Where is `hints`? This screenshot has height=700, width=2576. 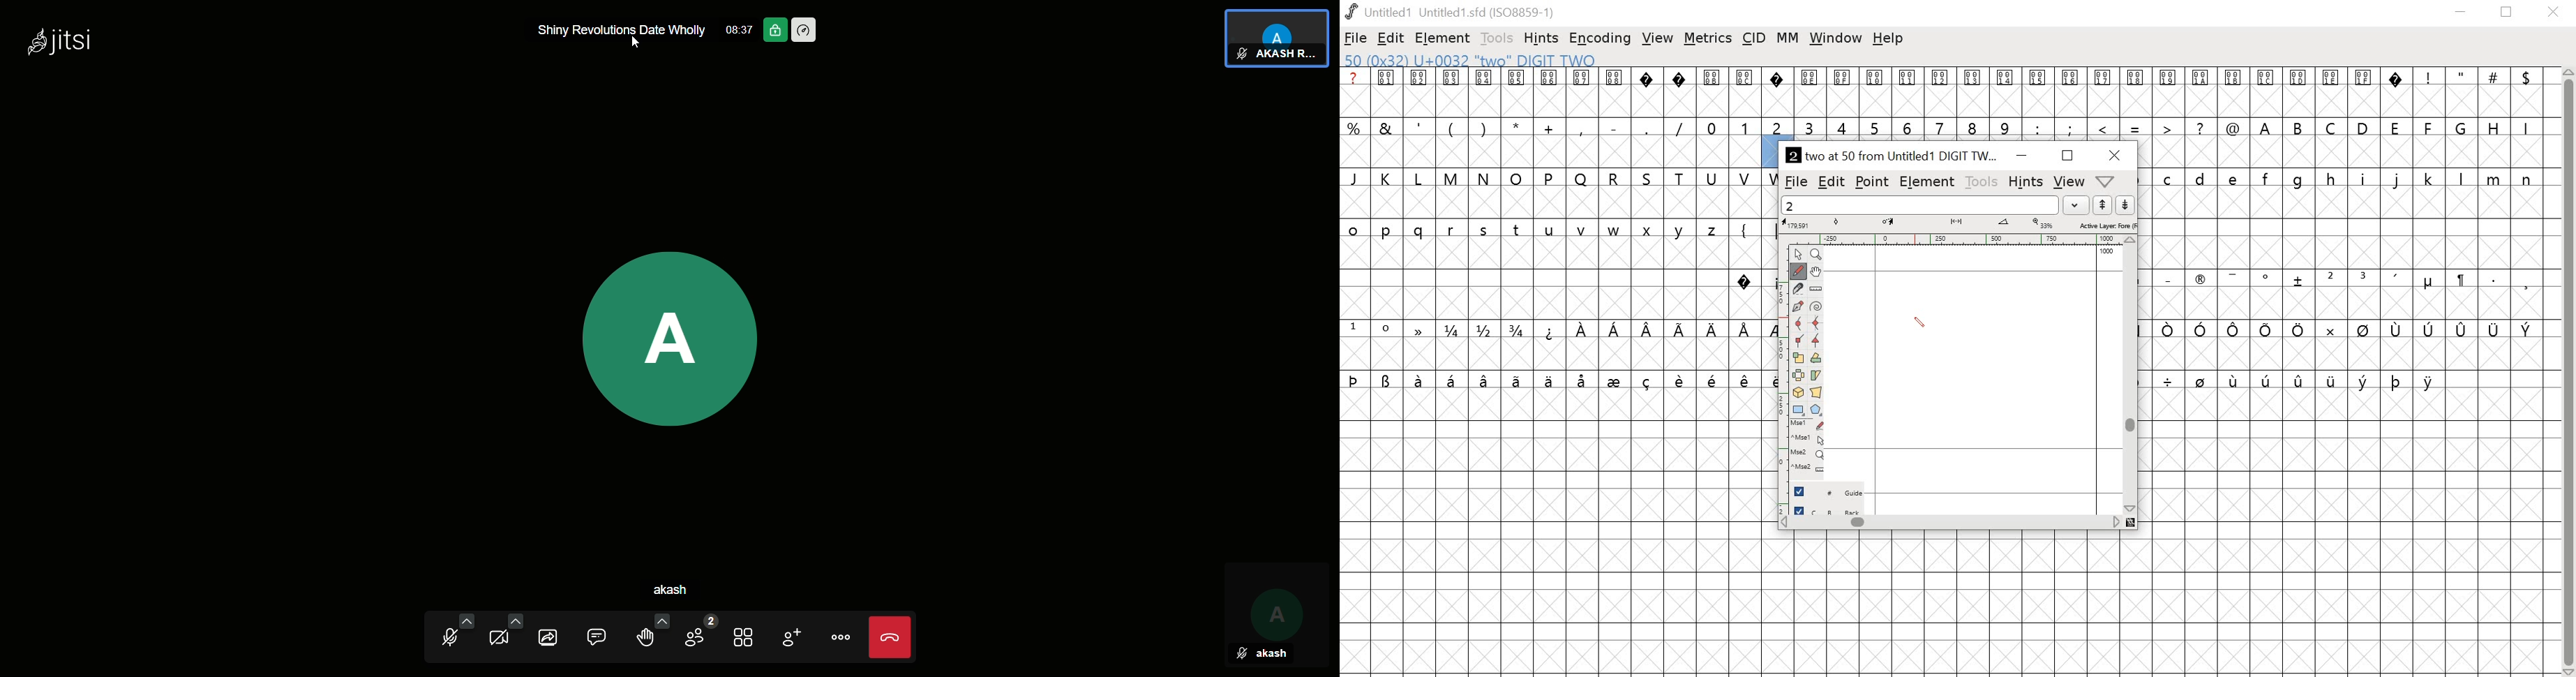 hints is located at coordinates (1541, 39).